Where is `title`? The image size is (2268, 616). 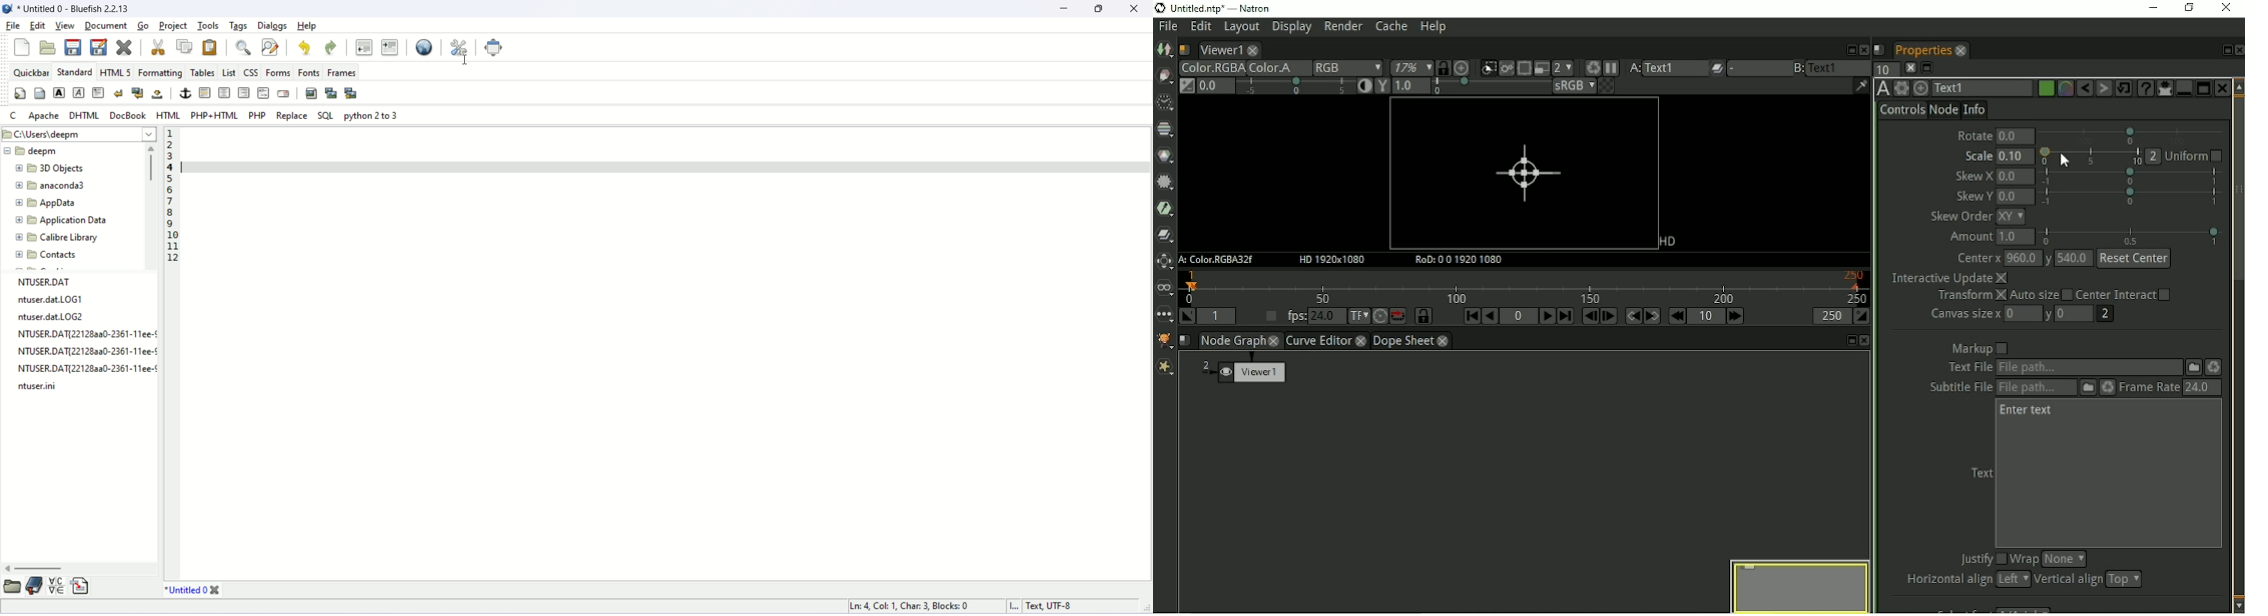
title is located at coordinates (193, 590).